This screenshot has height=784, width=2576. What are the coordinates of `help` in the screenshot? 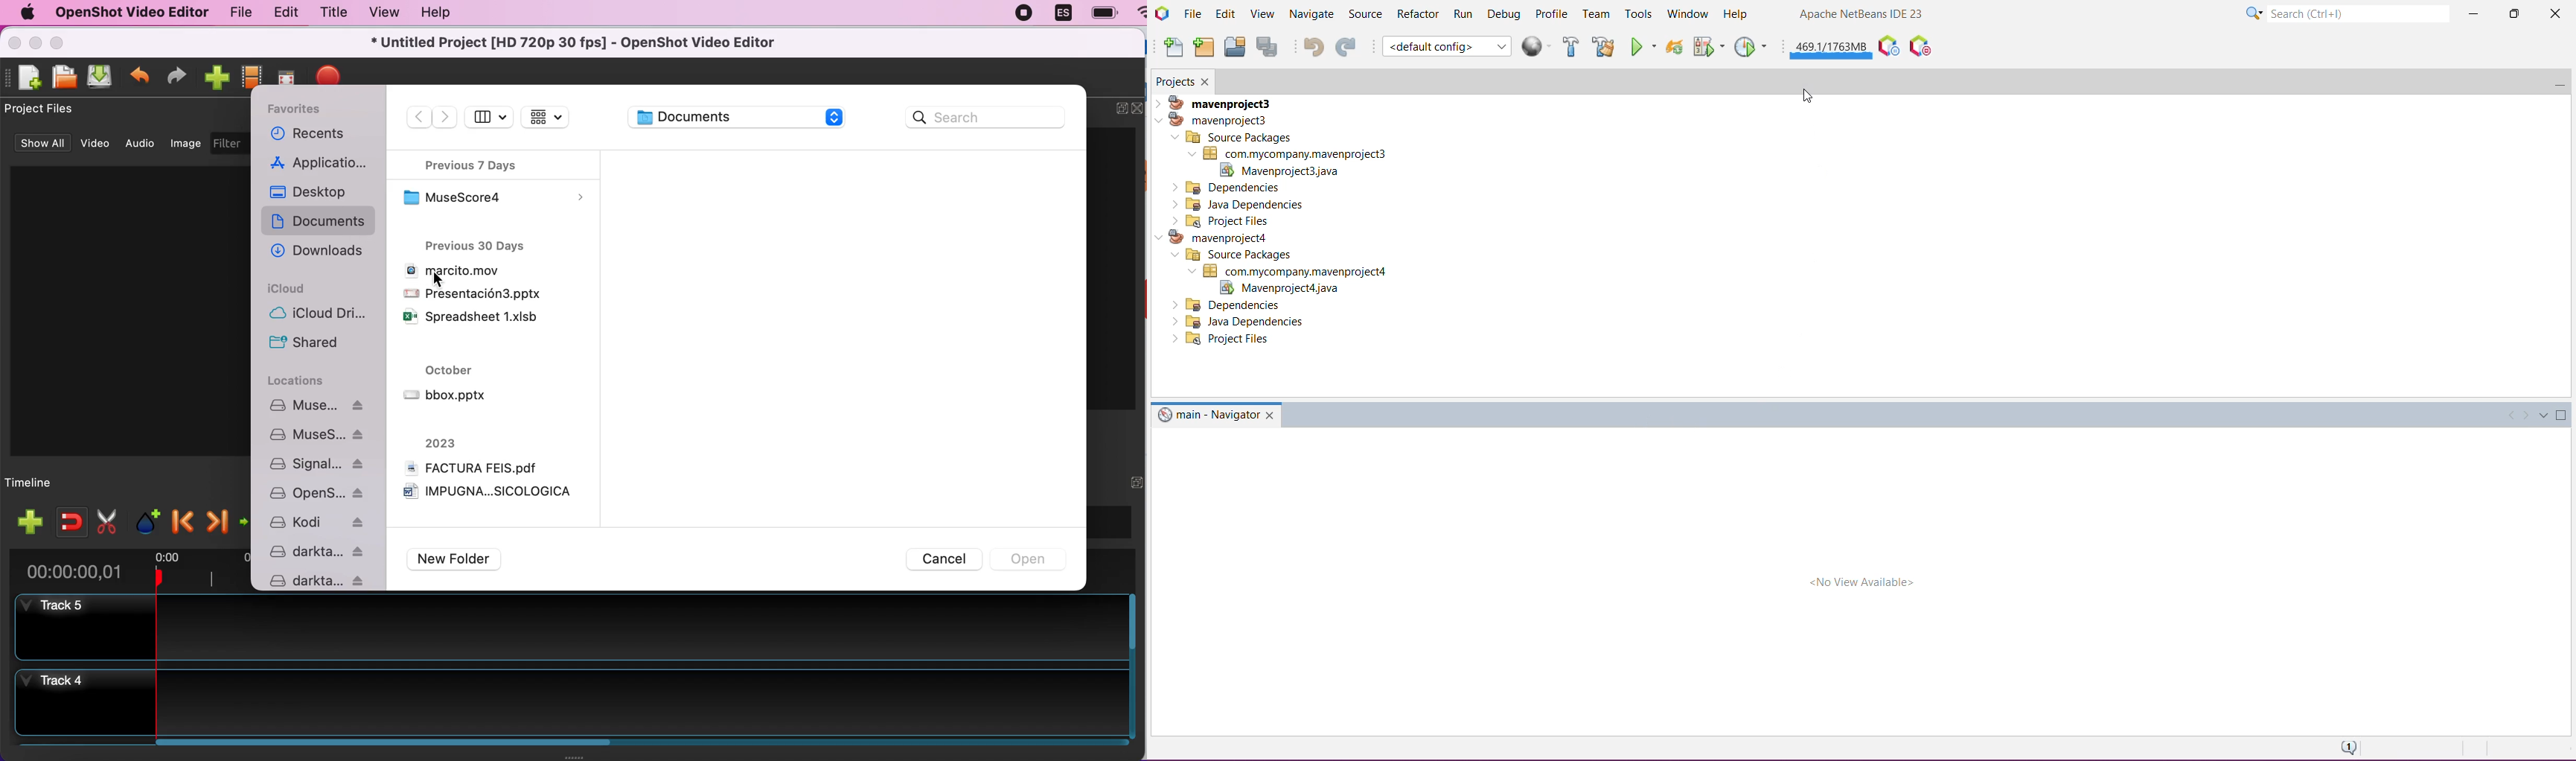 It's located at (436, 12).